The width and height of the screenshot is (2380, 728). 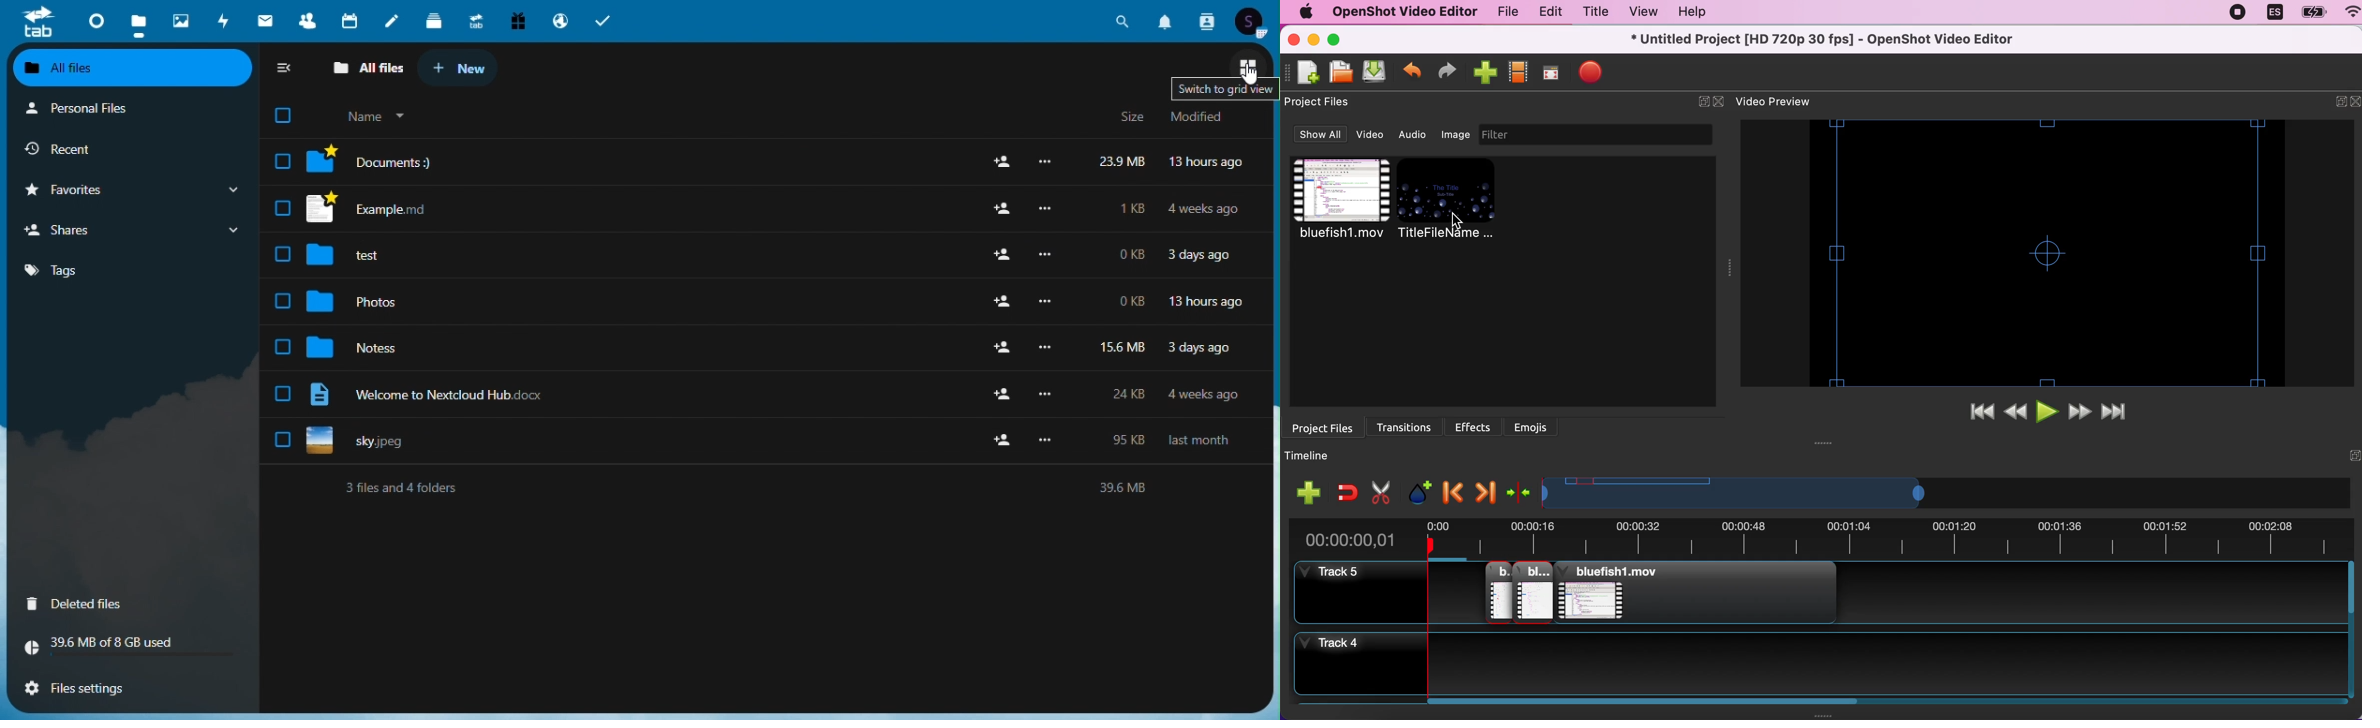 What do you see at coordinates (1251, 69) in the screenshot?
I see `switch to grid view` at bounding box center [1251, 69].